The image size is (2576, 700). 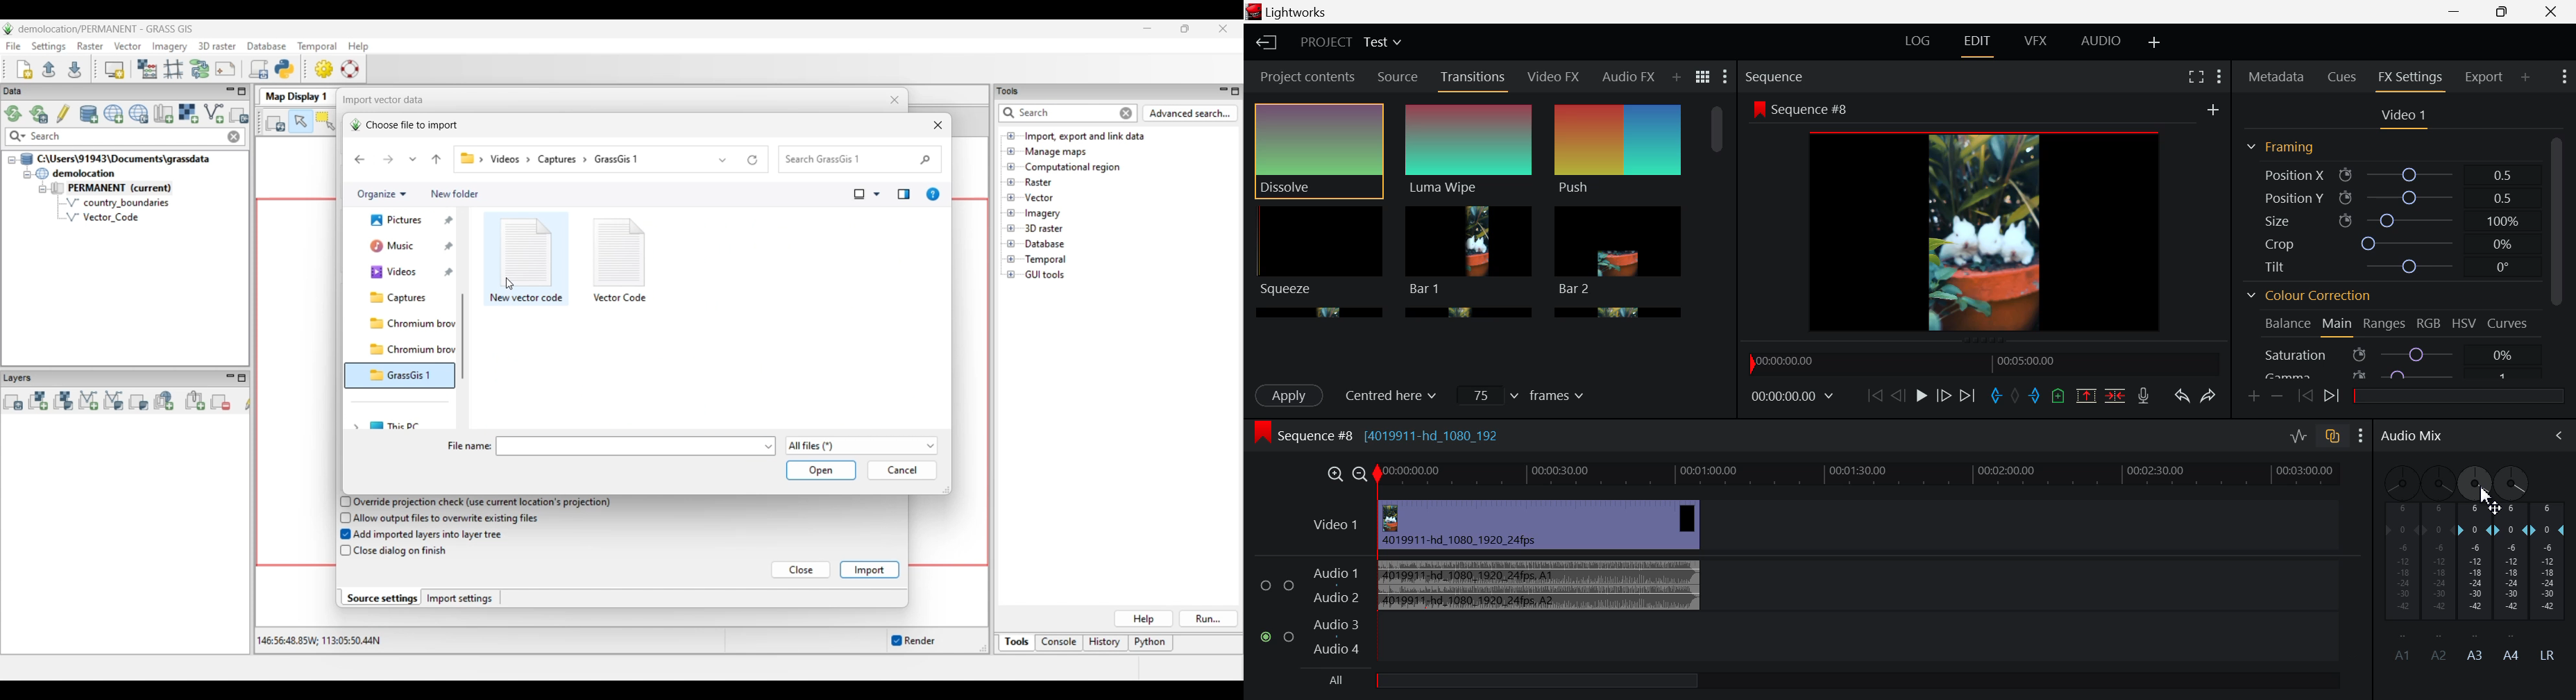 I want to click on Transitions Panel Open, so click(x=1473, y=81).